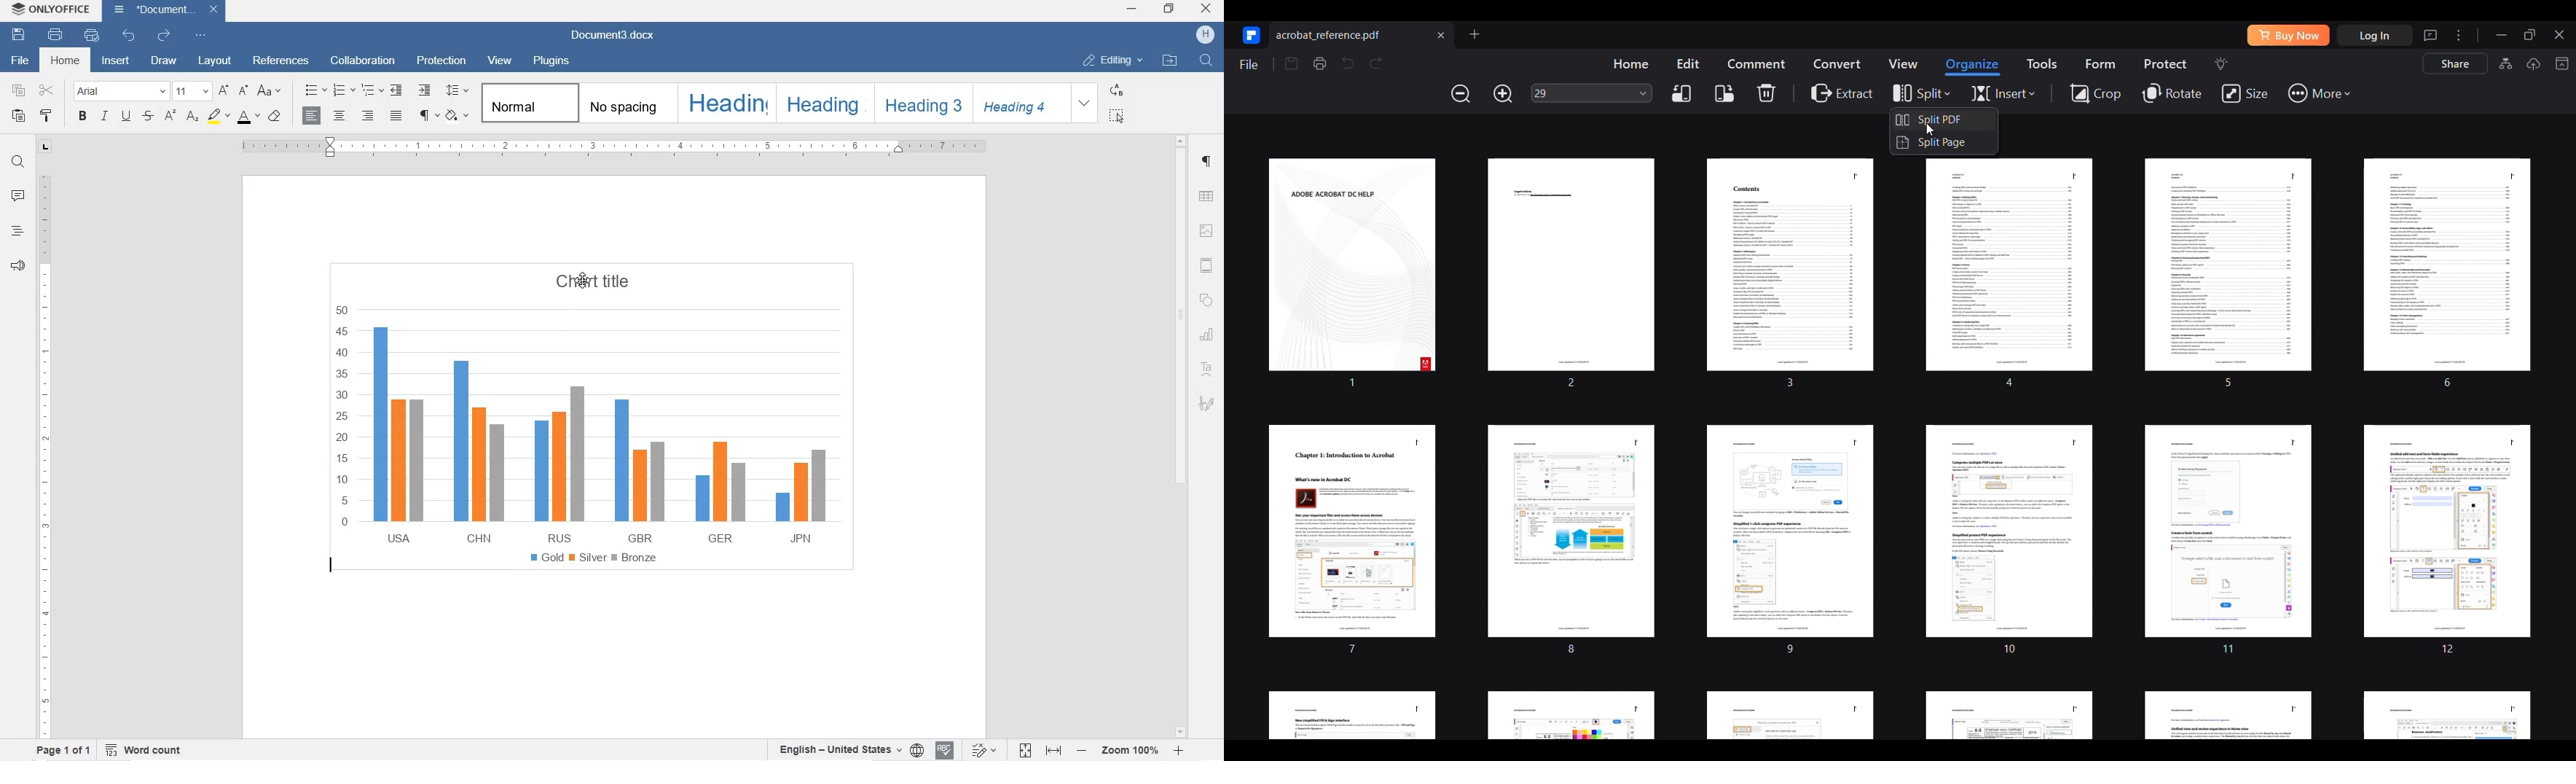 This screenshot has height=784, width=2576. Describe the element at coordinates (21, 61) in the screenshot. I see `FILE` at that location.